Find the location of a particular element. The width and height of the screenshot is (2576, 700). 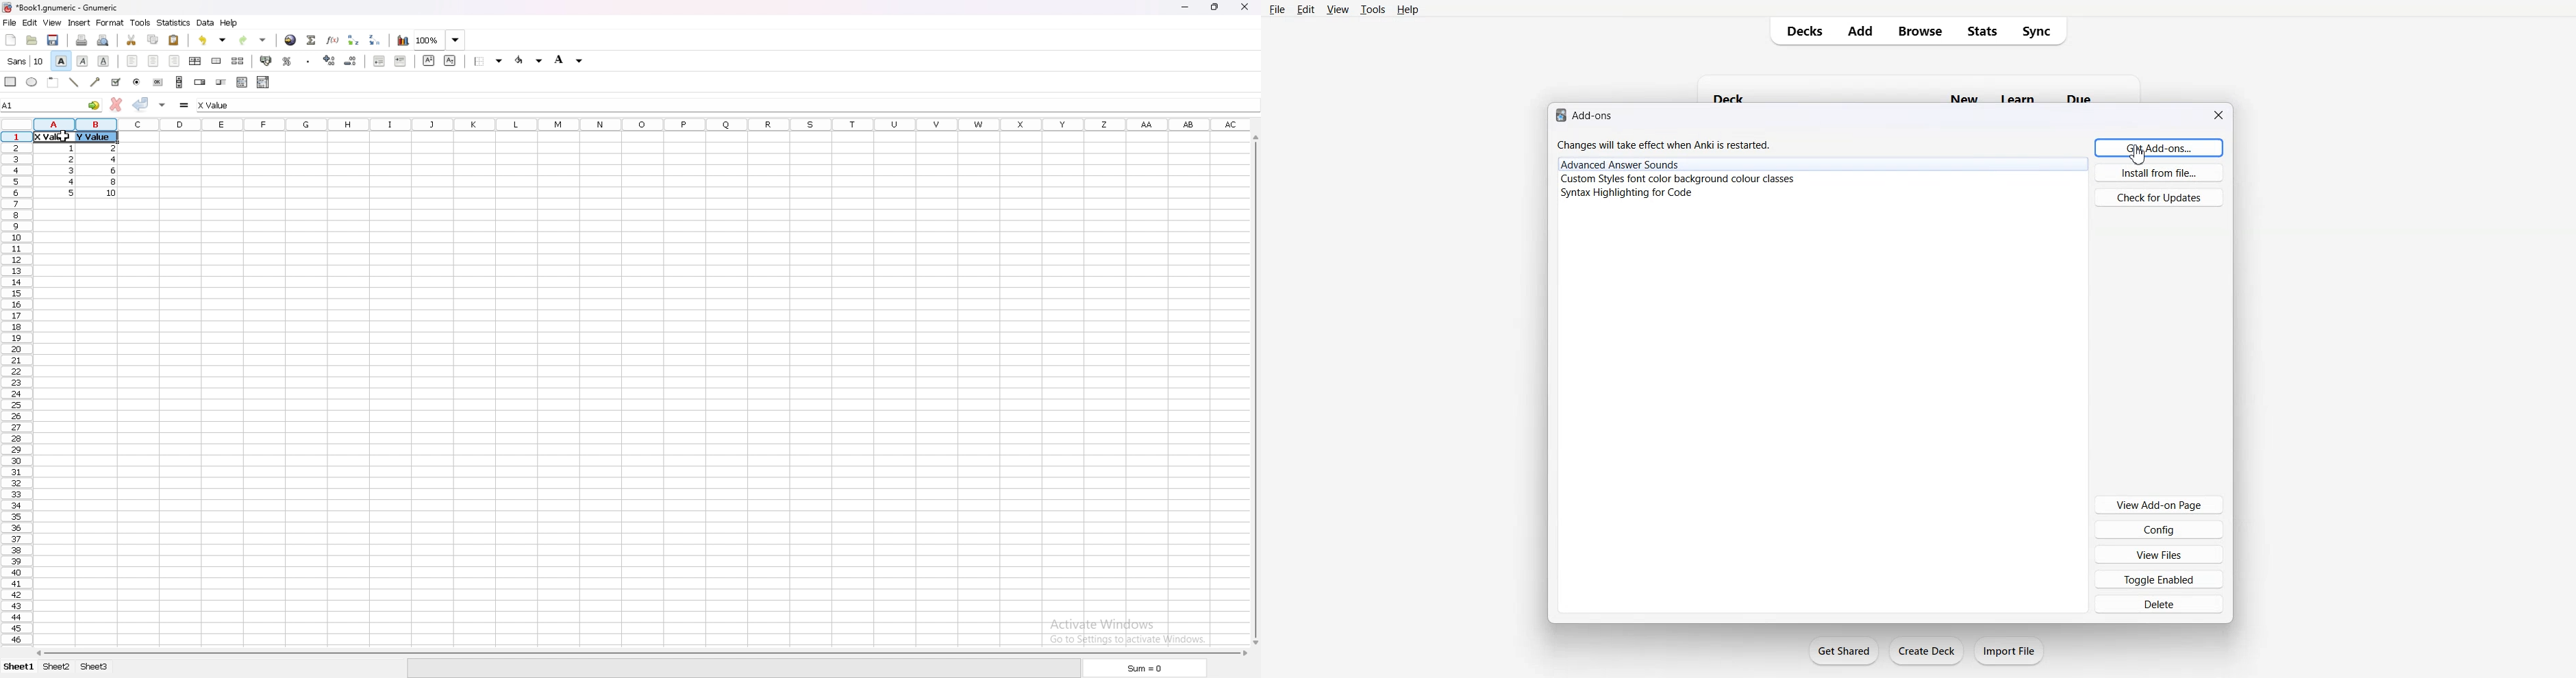

file is located at coordinates (9, 23).